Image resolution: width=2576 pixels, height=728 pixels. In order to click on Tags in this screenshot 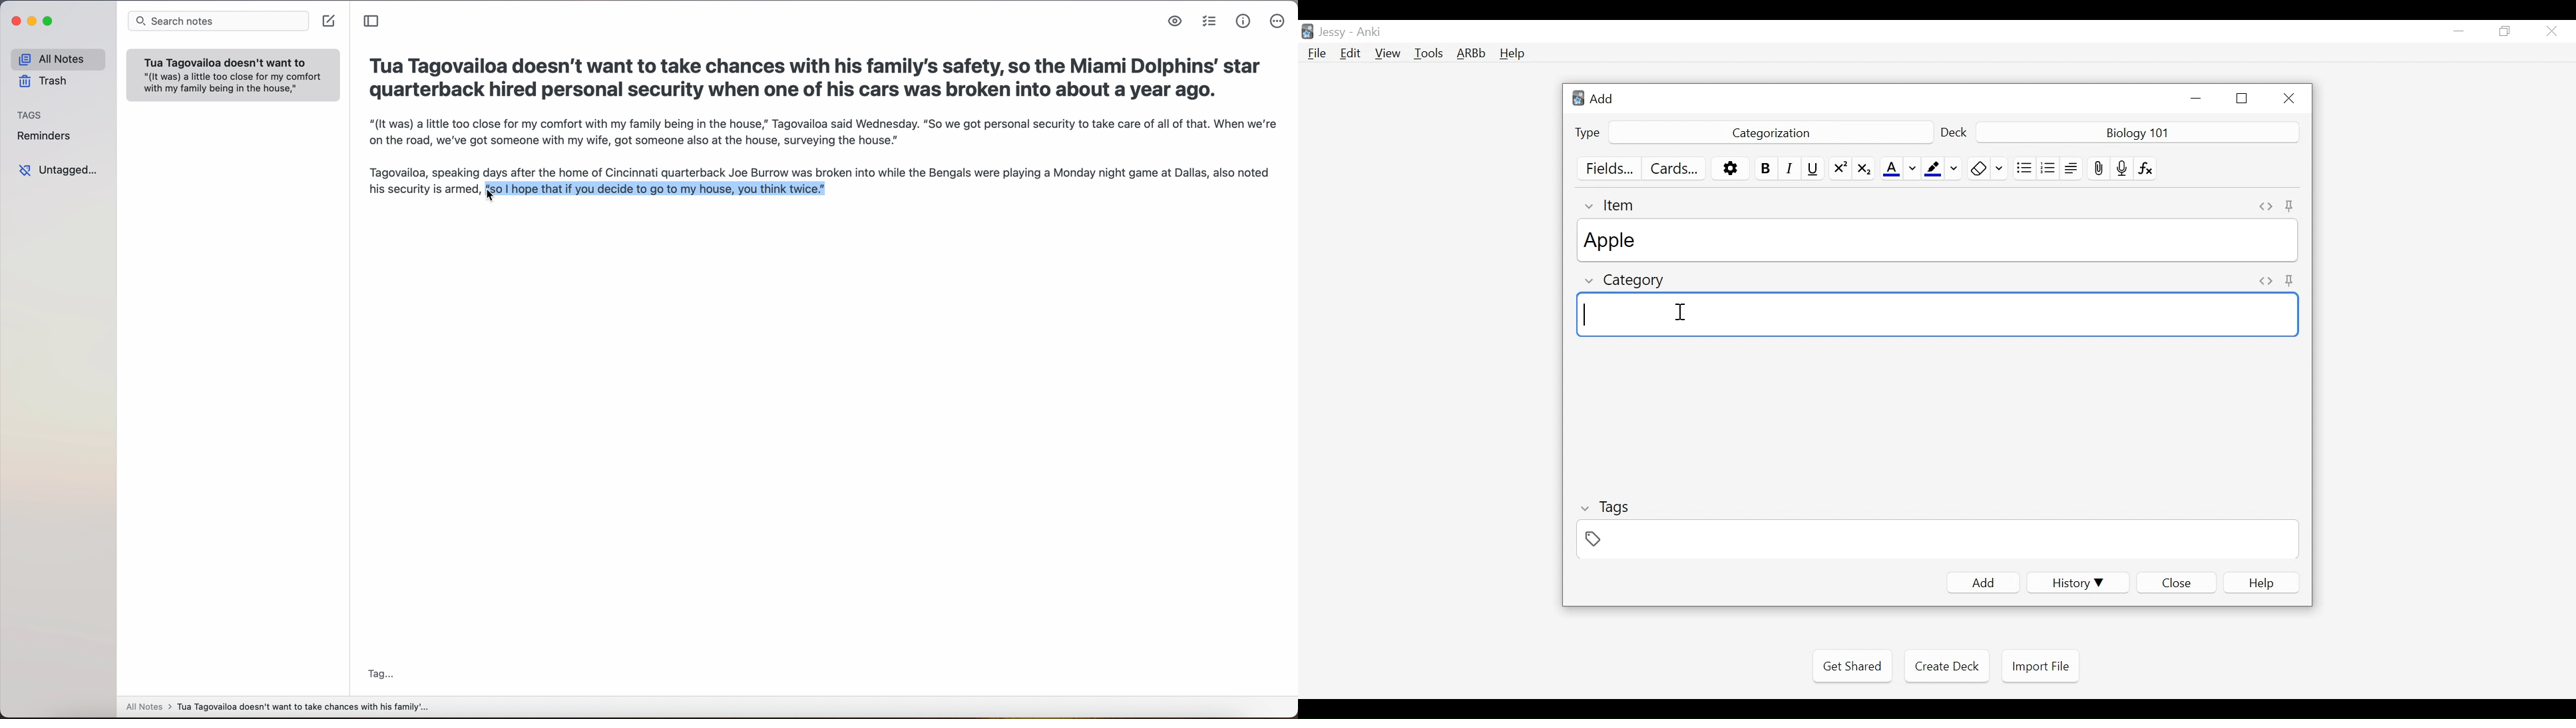, I will do `click(1604, 509)`.